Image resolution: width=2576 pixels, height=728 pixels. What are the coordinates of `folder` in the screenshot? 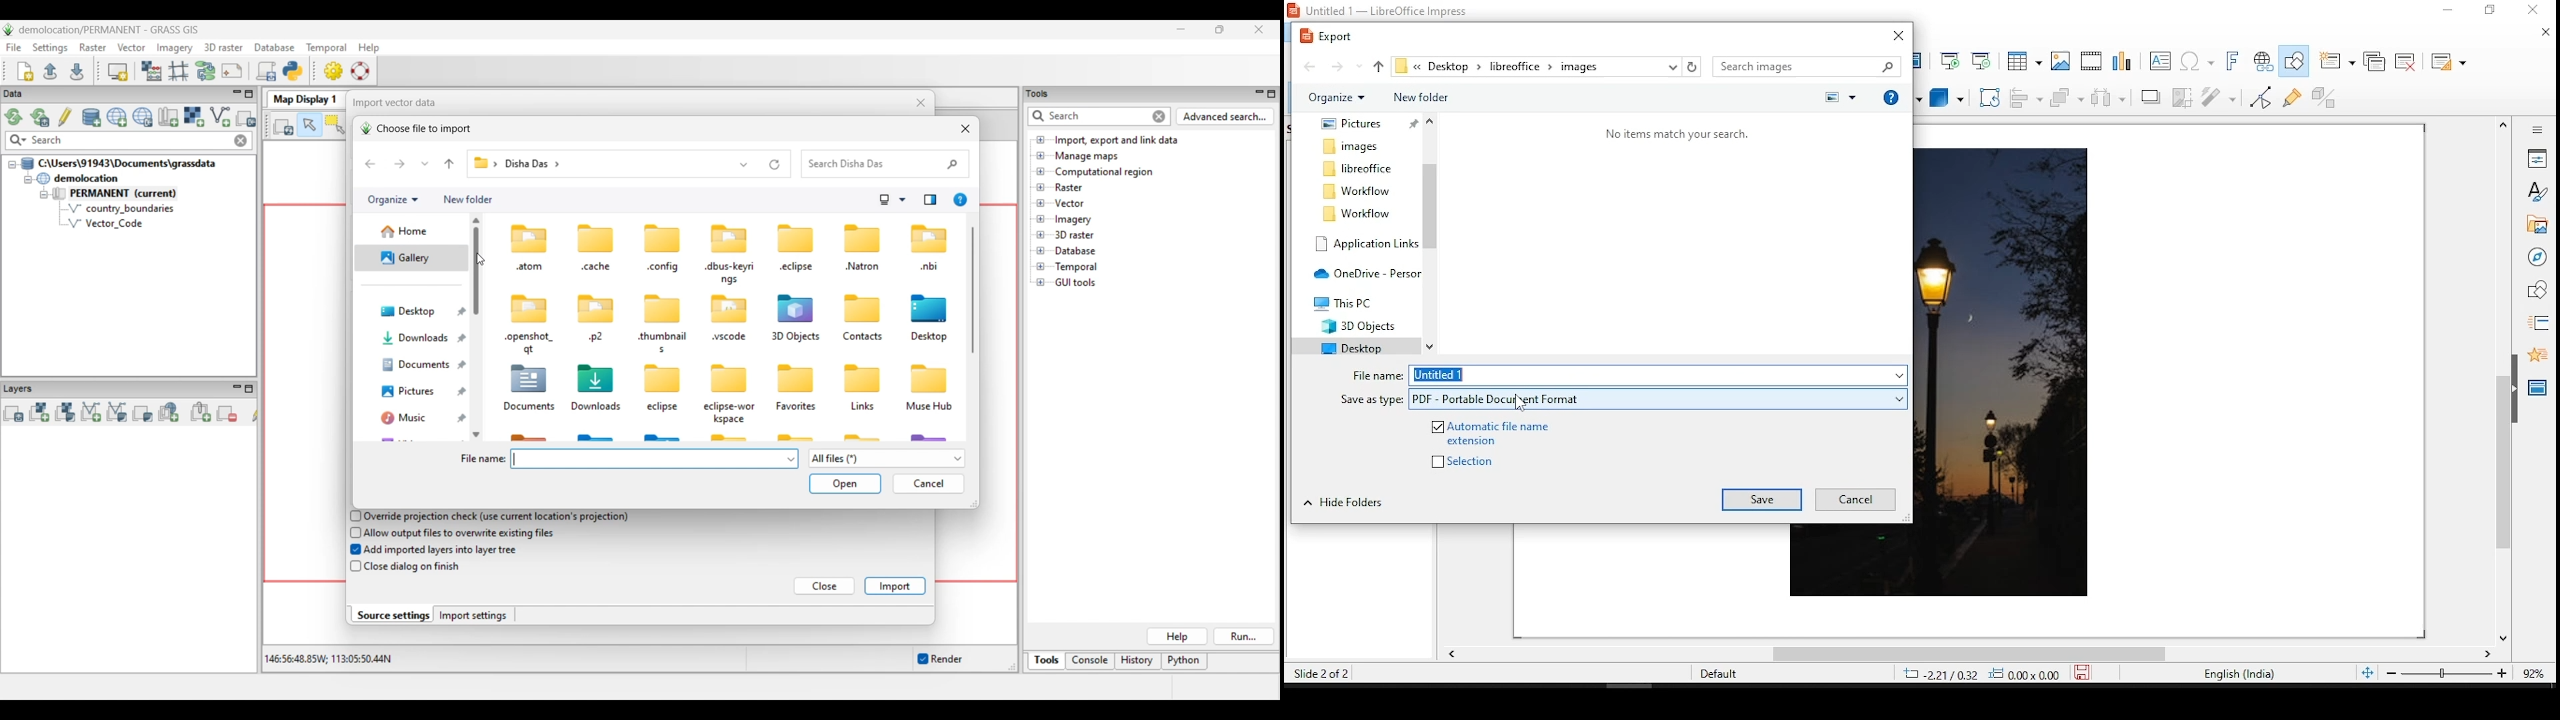 It's located at (1358, 324).